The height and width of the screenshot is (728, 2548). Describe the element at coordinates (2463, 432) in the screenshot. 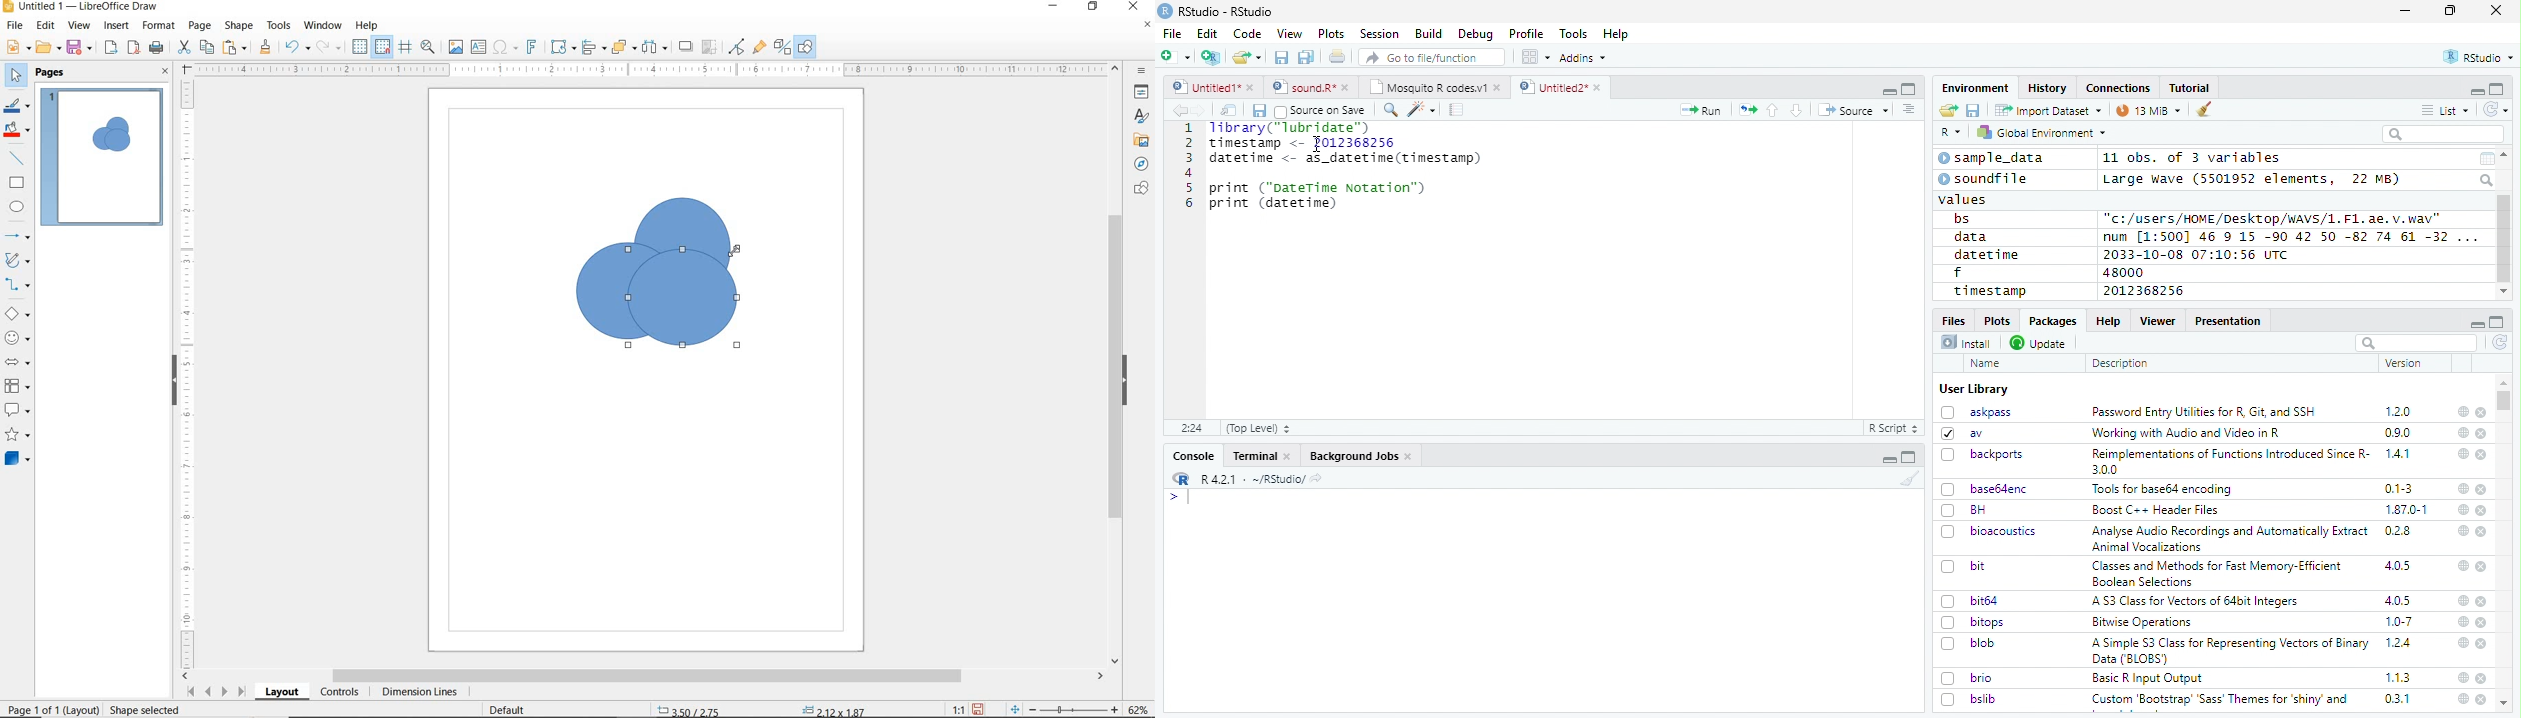

I see `help` at that location.